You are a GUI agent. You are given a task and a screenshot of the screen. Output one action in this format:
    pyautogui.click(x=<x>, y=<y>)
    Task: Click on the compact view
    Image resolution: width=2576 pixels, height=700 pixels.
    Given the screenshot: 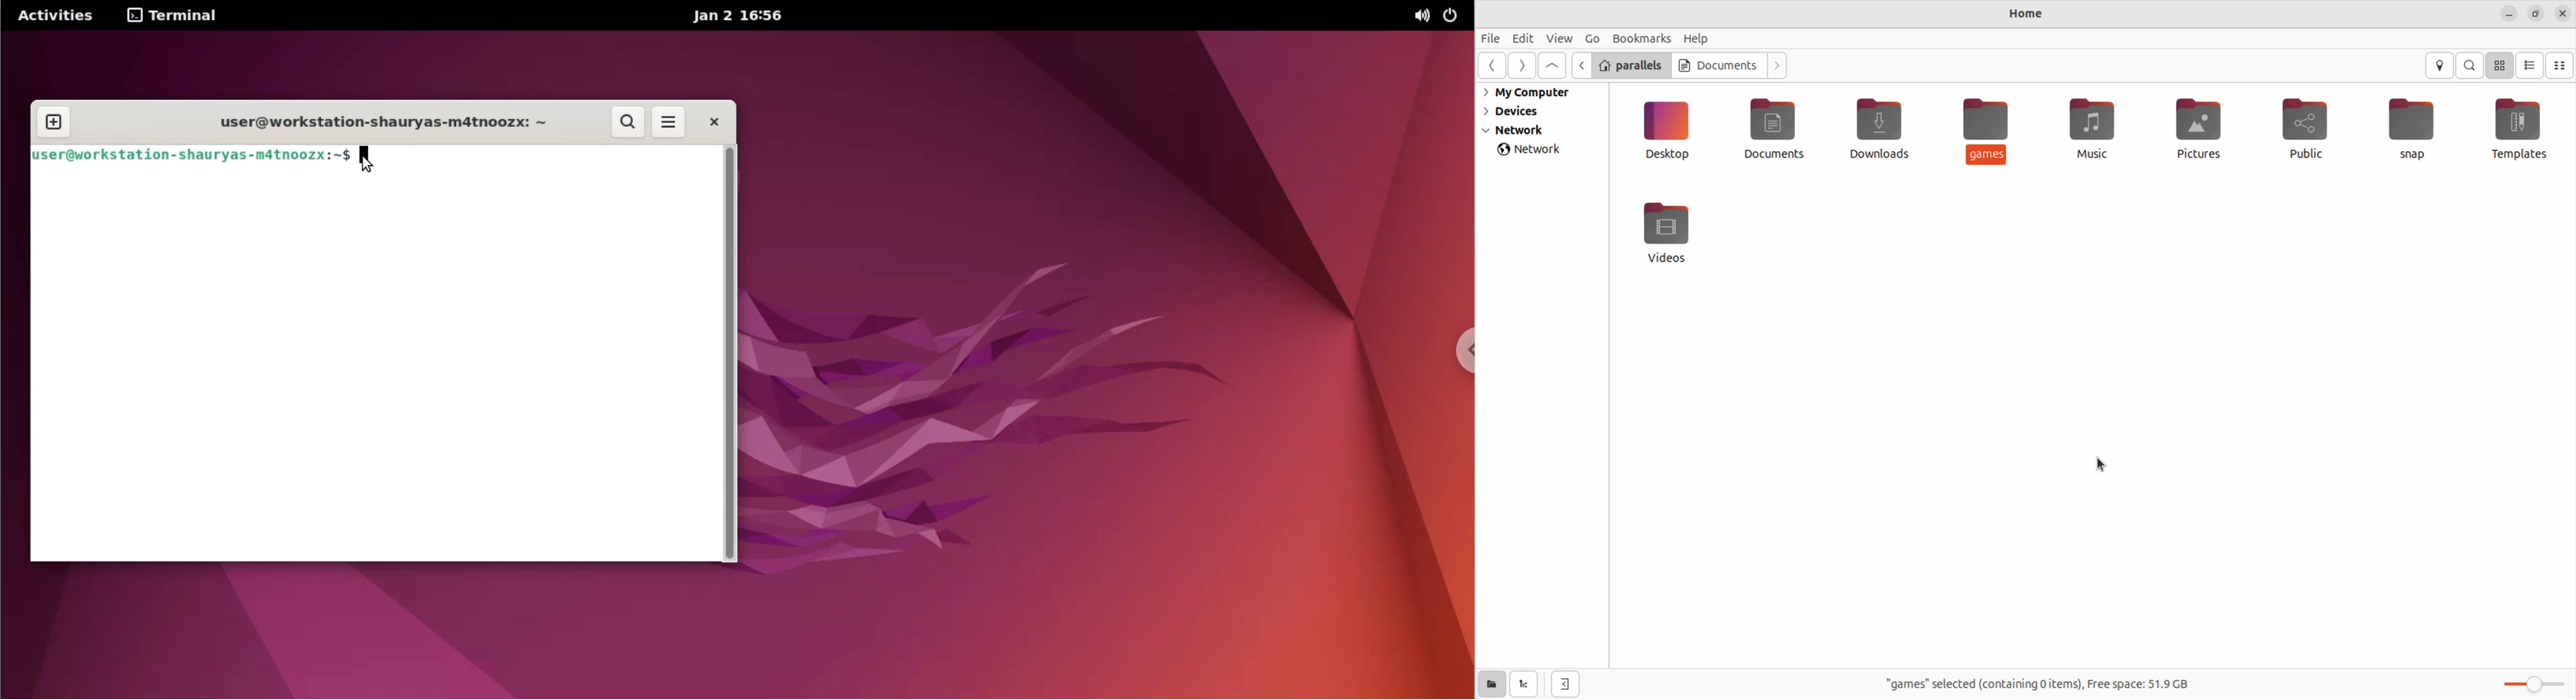 What is the action you would take?
    pyautogui.click(x=2562, y=65)
    